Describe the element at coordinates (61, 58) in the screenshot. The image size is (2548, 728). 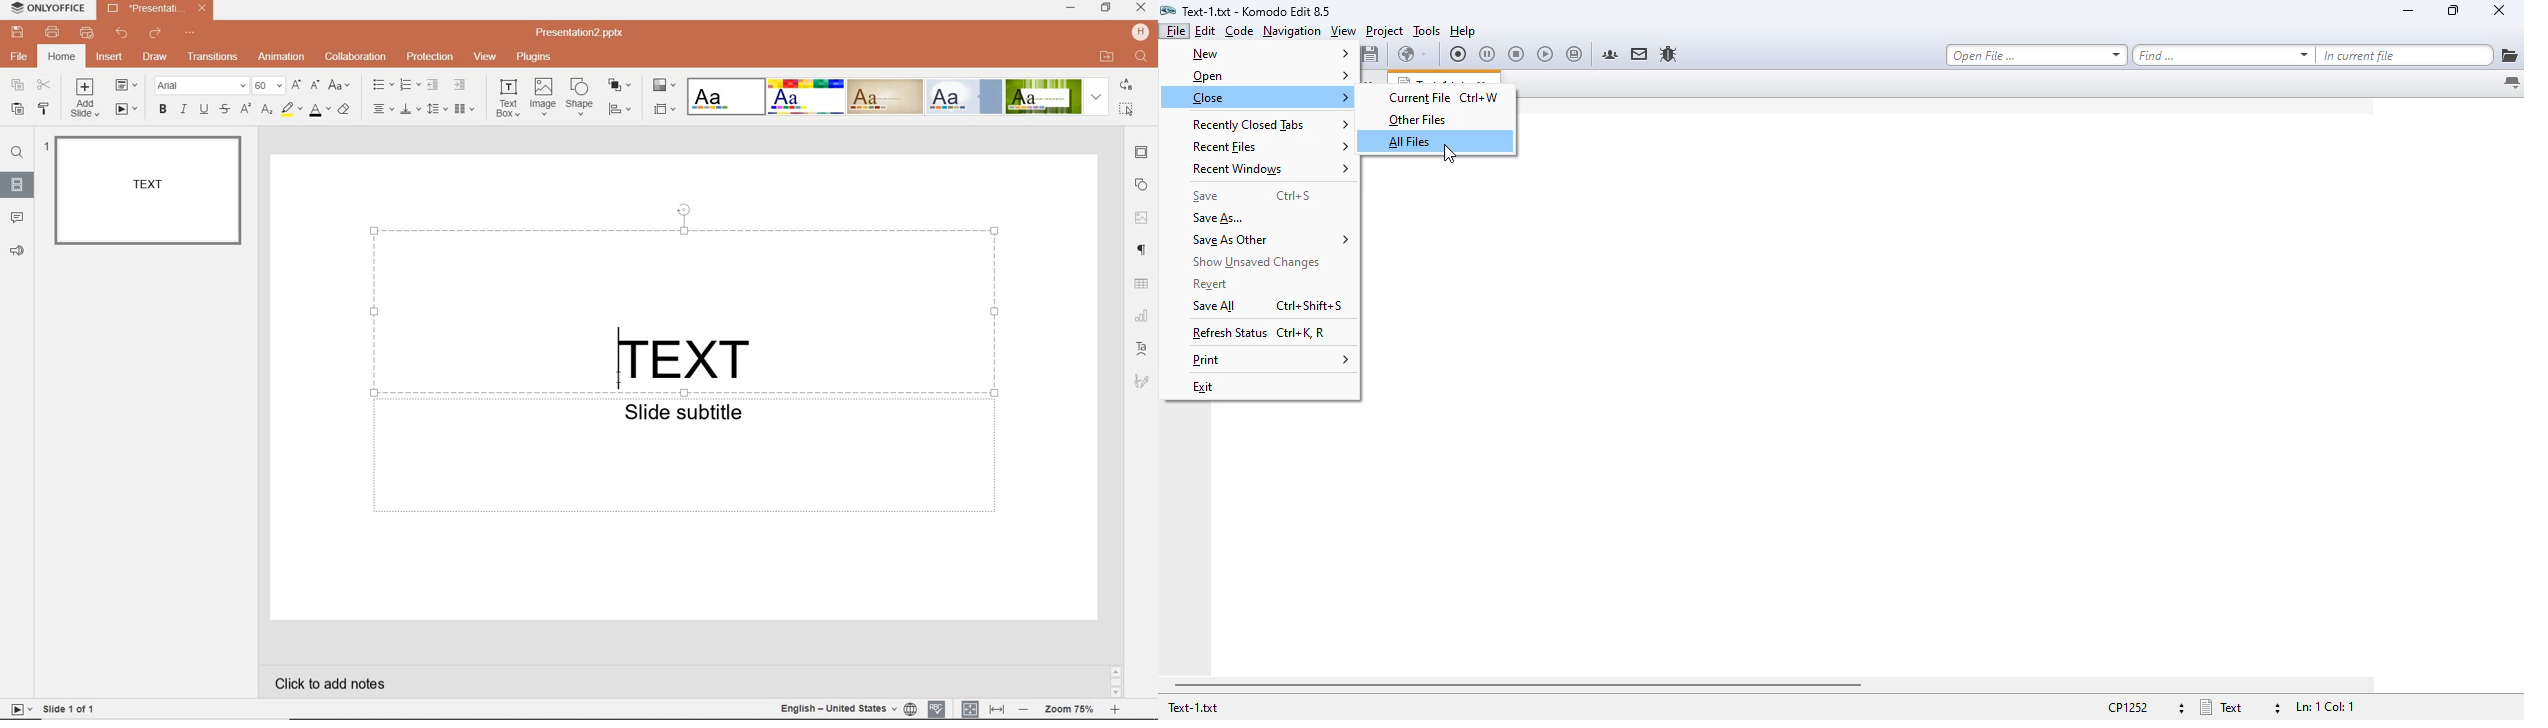
I see `HOME` at that location.